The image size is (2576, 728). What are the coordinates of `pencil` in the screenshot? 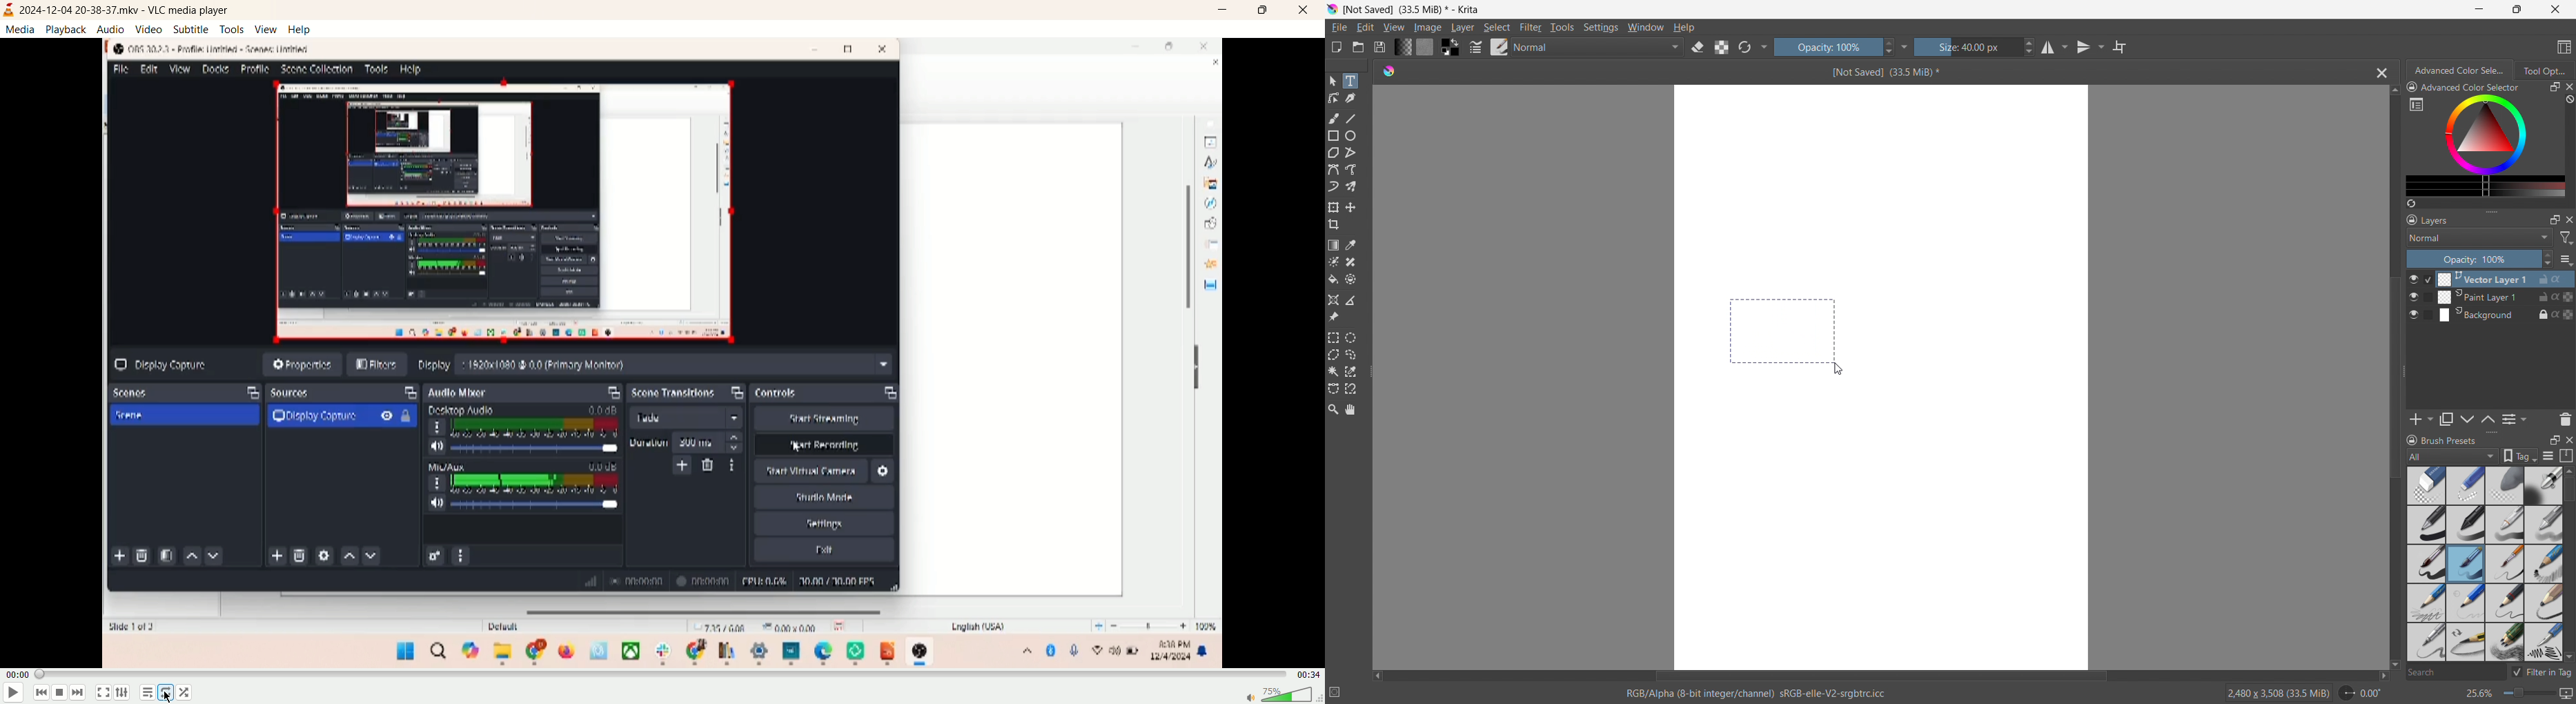 It's located at (2543, 642).